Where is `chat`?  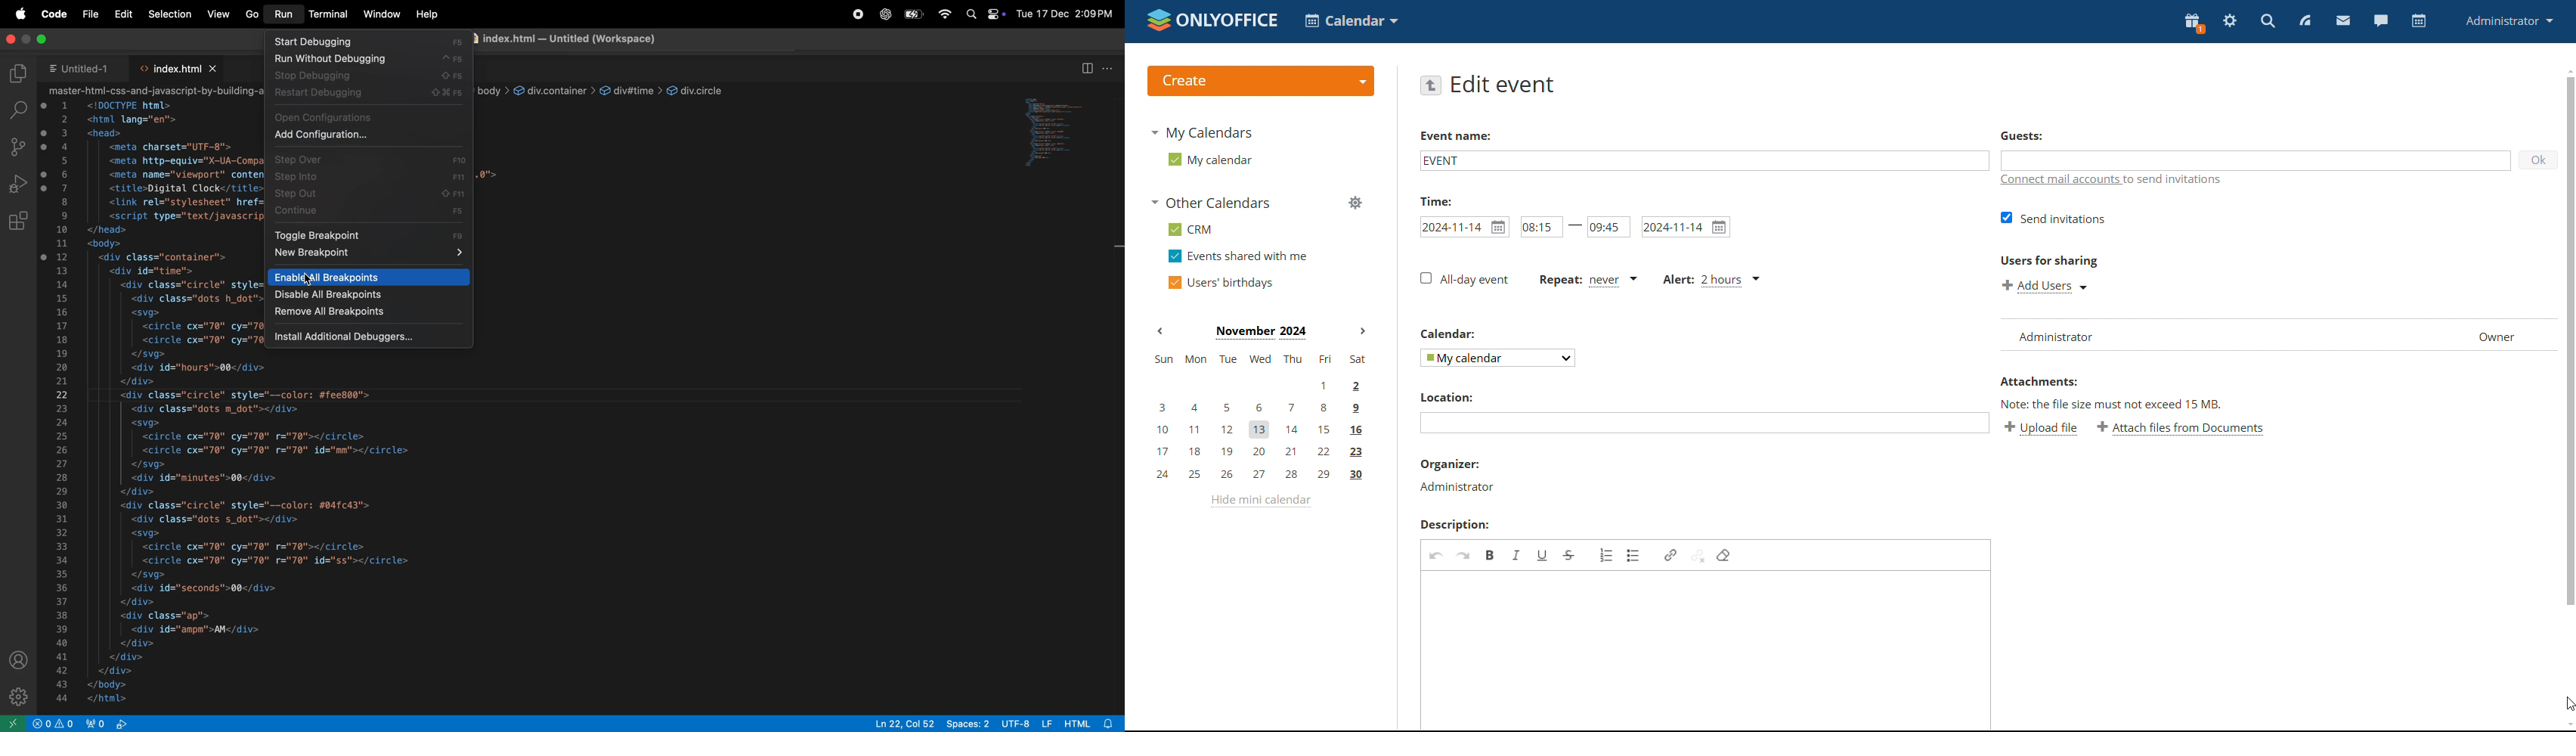 chat is located at coordinates (2380, 20).